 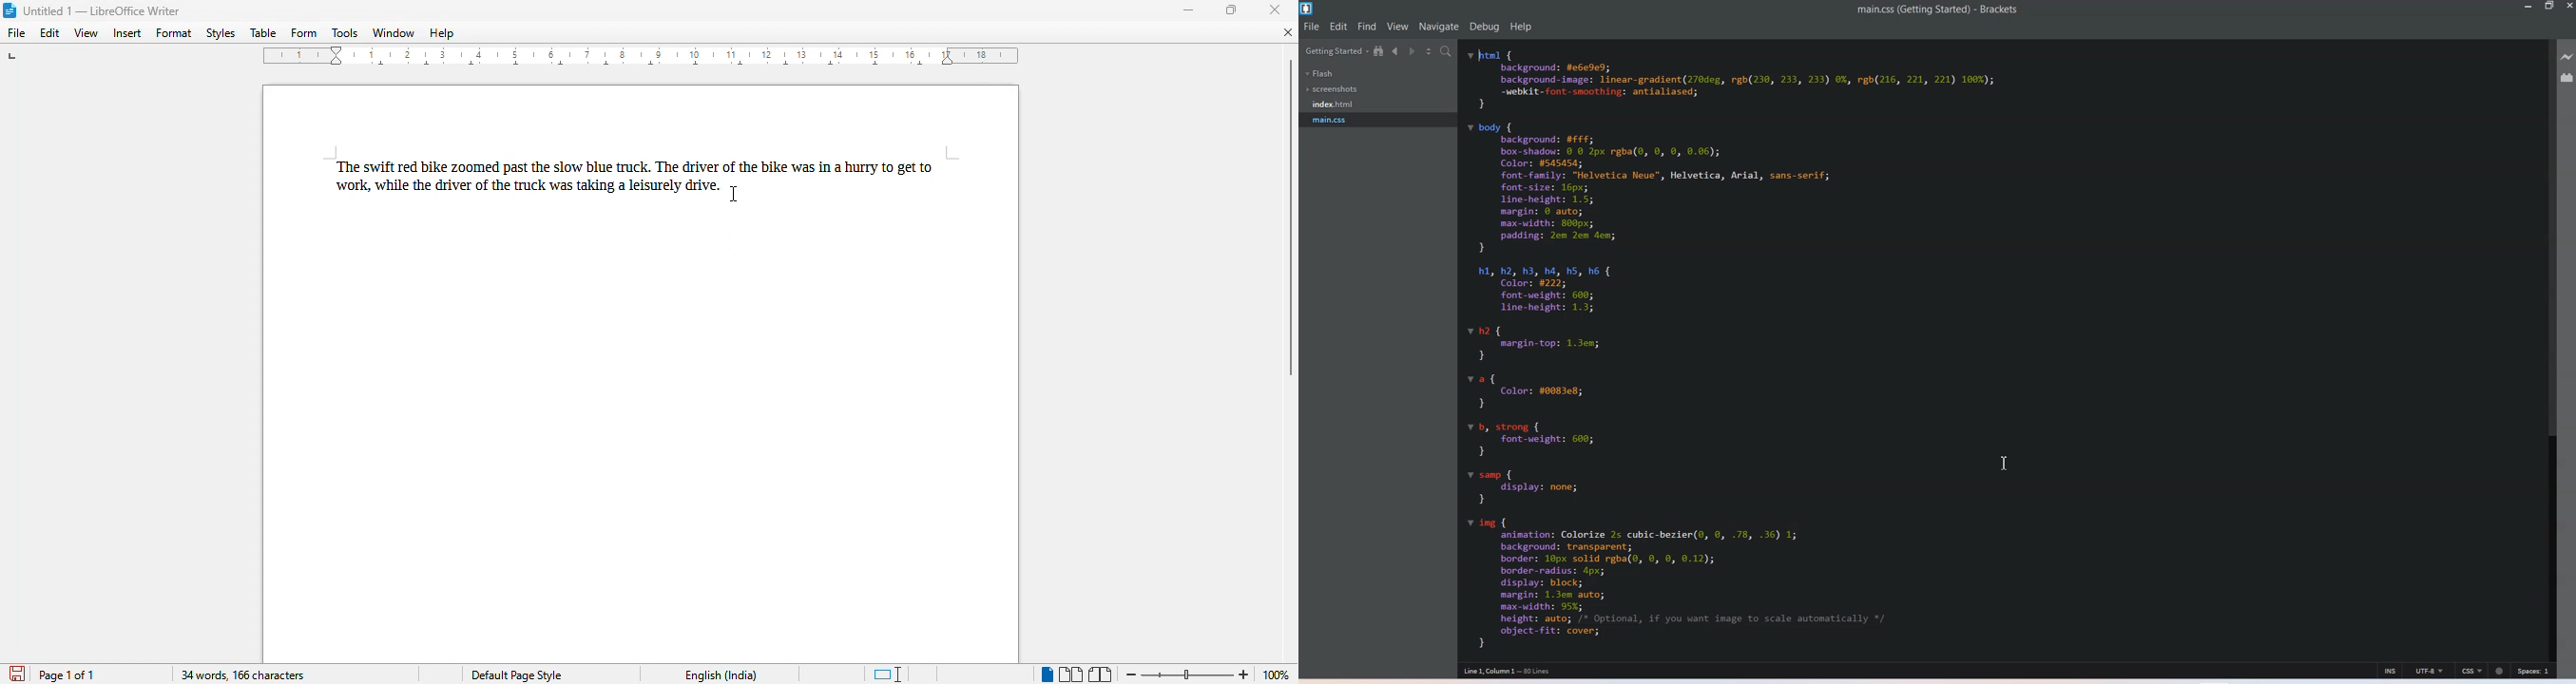 I want to click on Live Preview, so click(x=2569, y=57).